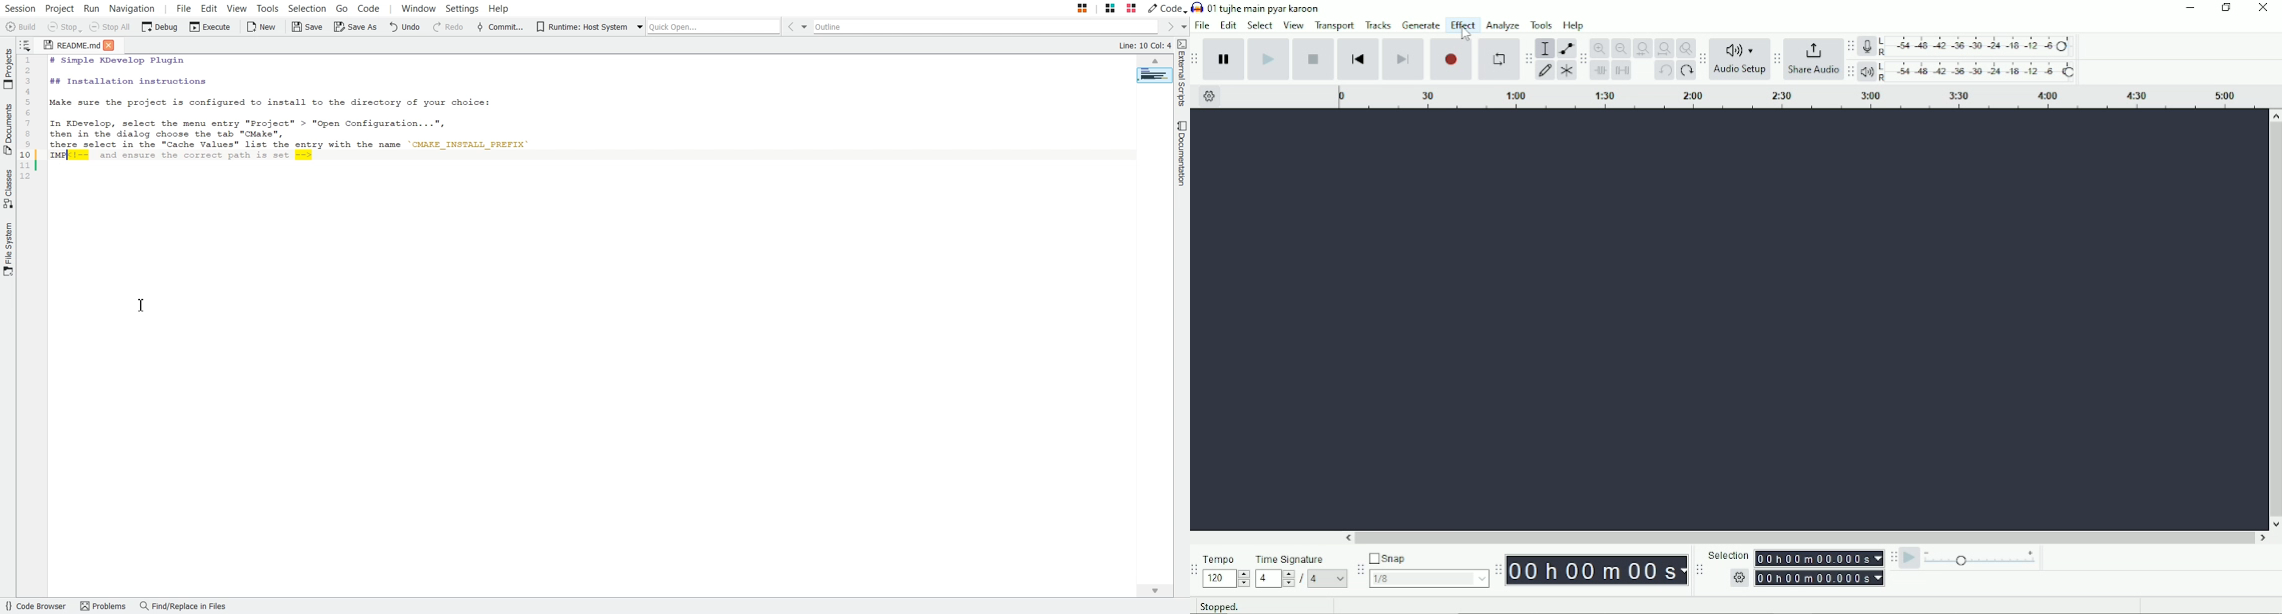 The image size is (2296, 616). What do you see at coordinates (1197, 62) in the screenshot?
I see `Audacity transport toolbar` at bounding box center [1197, 62].